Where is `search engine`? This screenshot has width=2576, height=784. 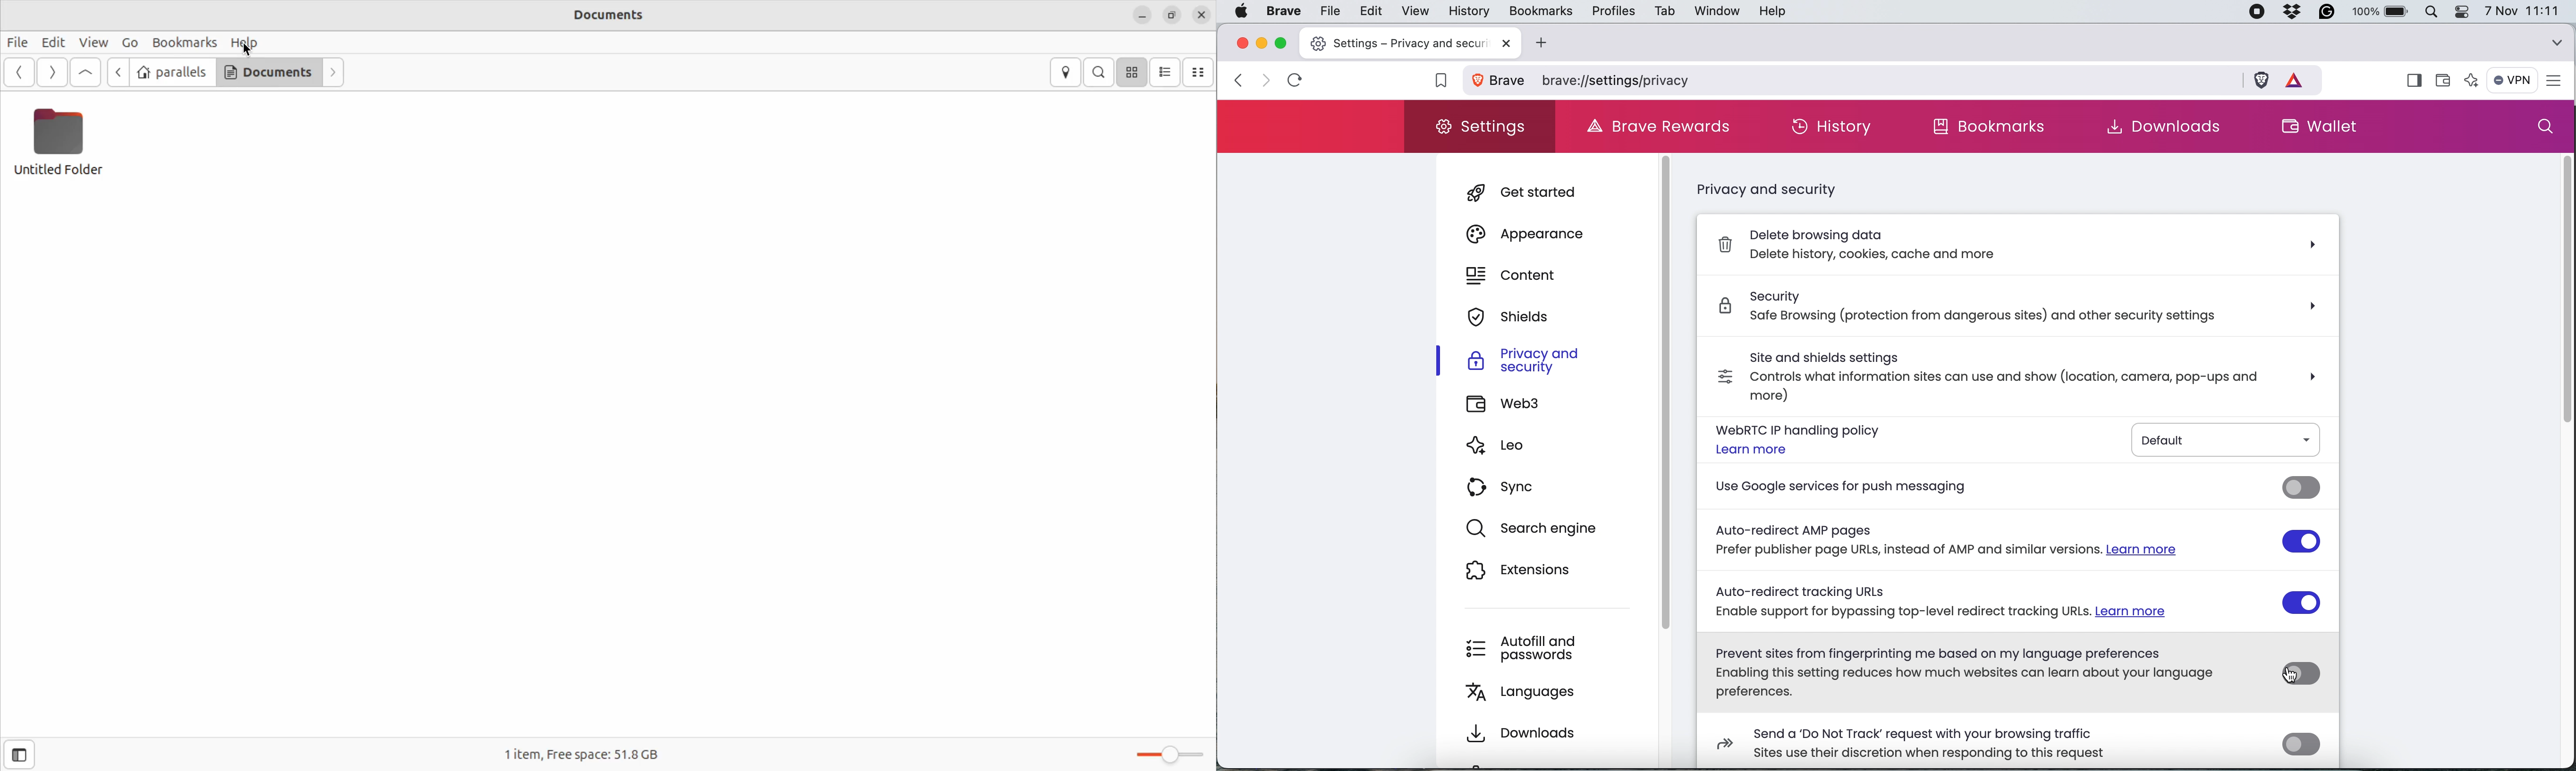
search engine is located at coordinates (1542, 529).